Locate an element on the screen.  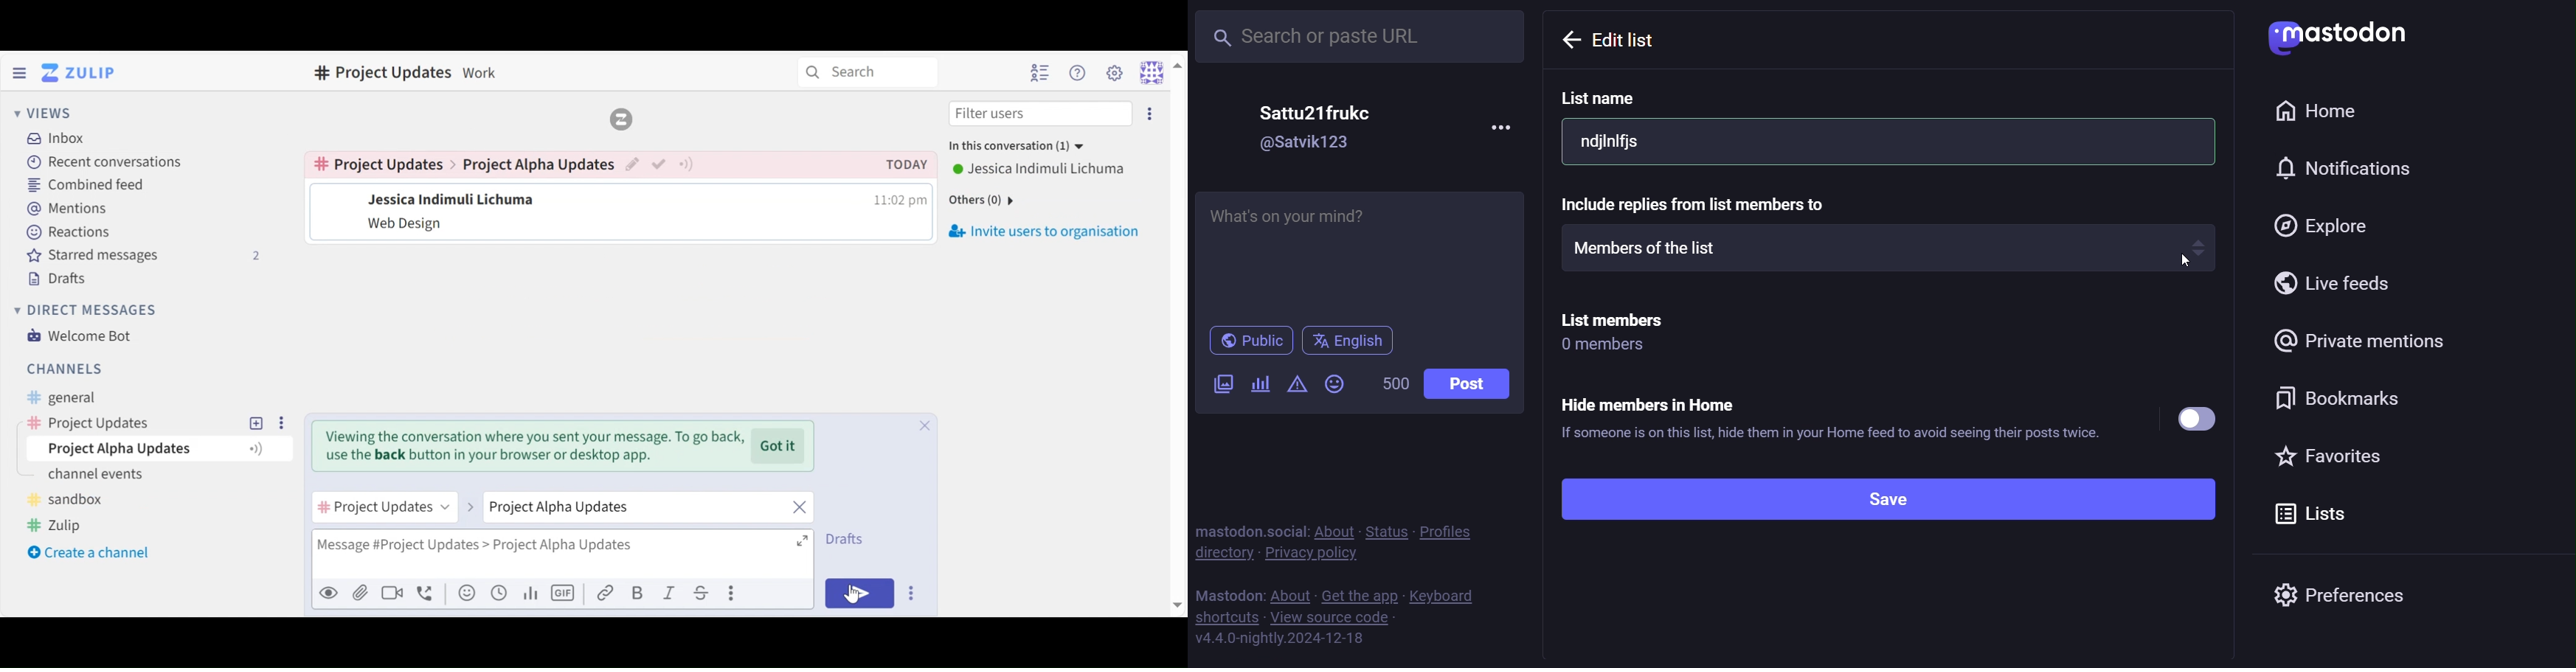
General Channel is located at coordinates (59, 398).